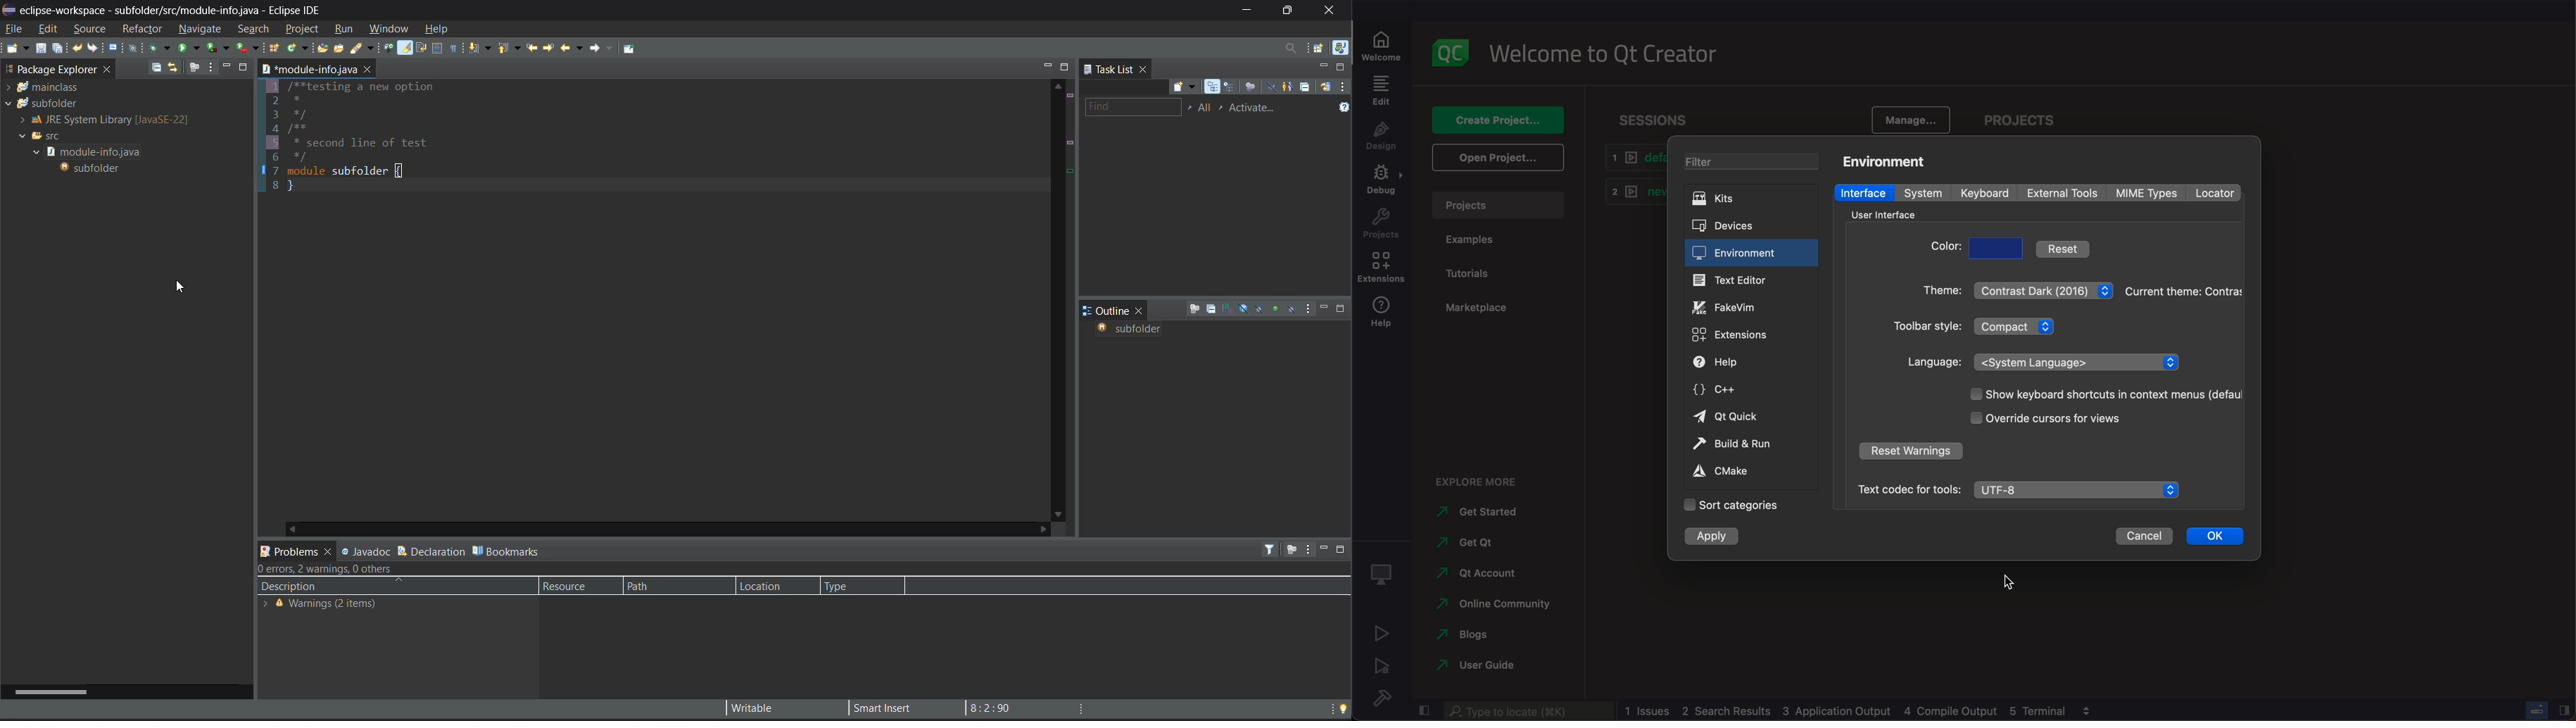 Image resolution: width=2576 pixels, height=728 pixels. What do you see at coordinates (1526, 711) in the screenshot?
I see `seArch` at bounding box center [1526, 711].